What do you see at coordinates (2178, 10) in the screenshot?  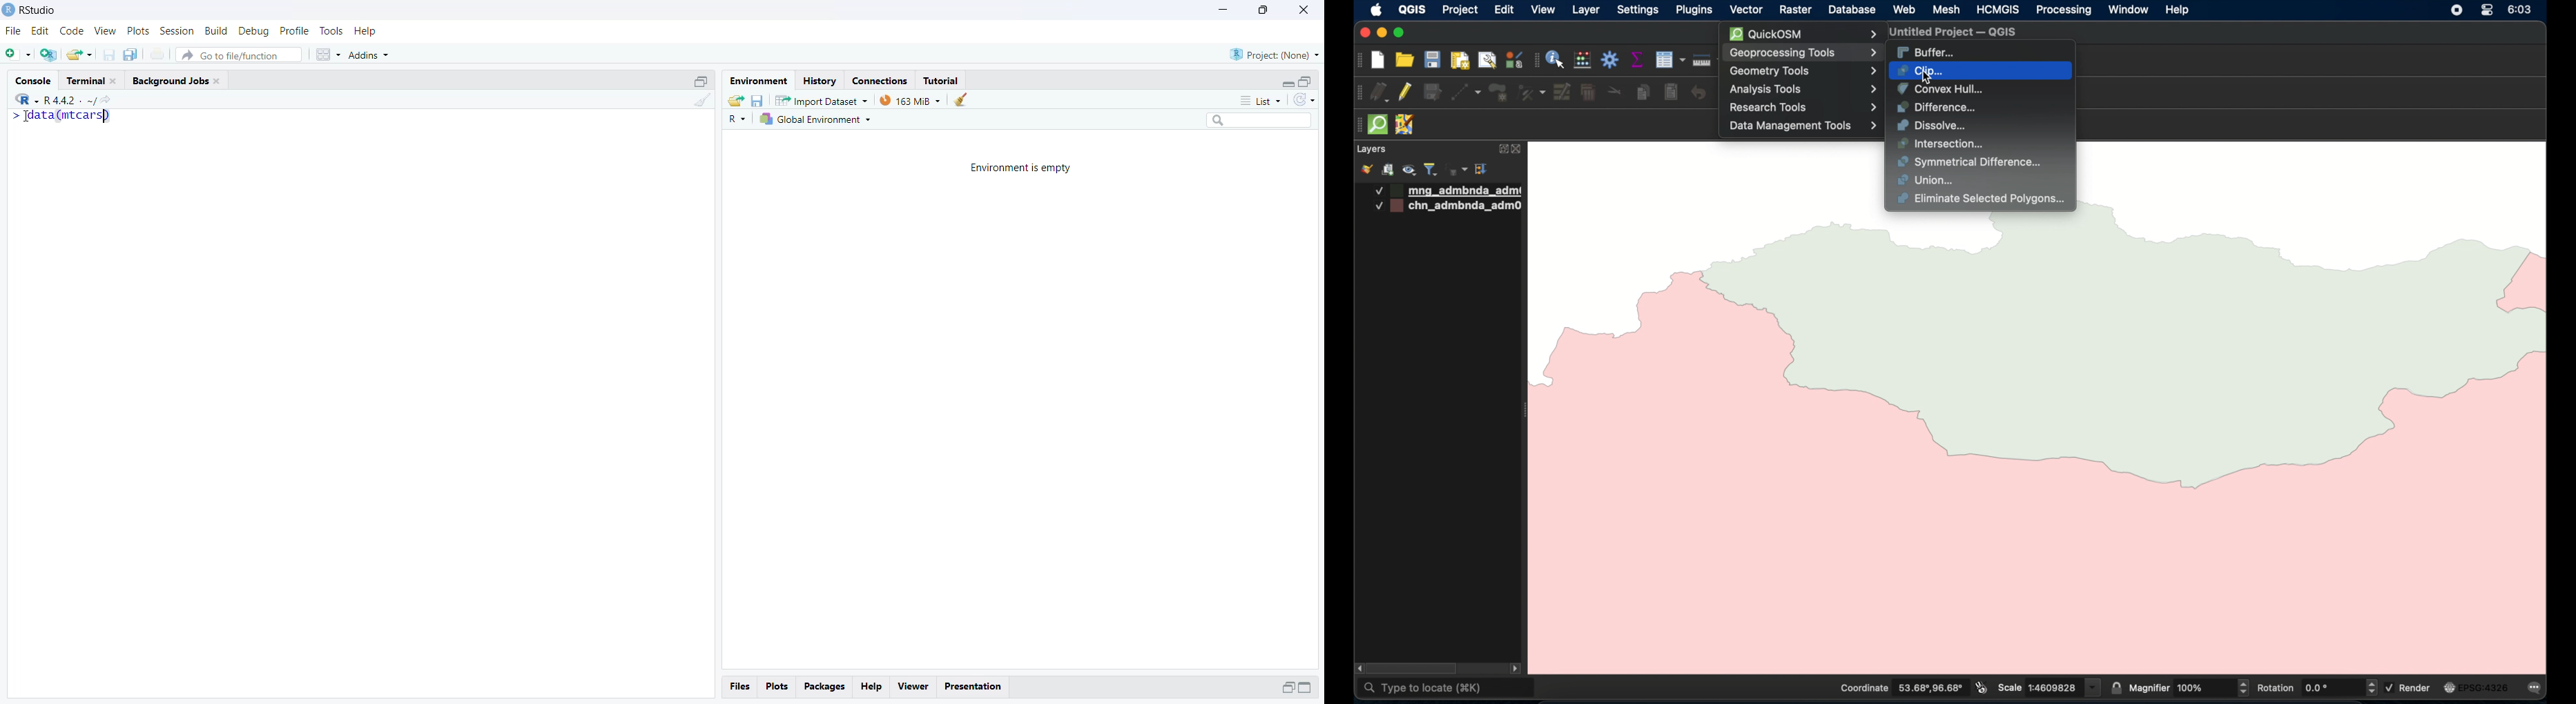 I see `help` at bounding box center [2178, 10].